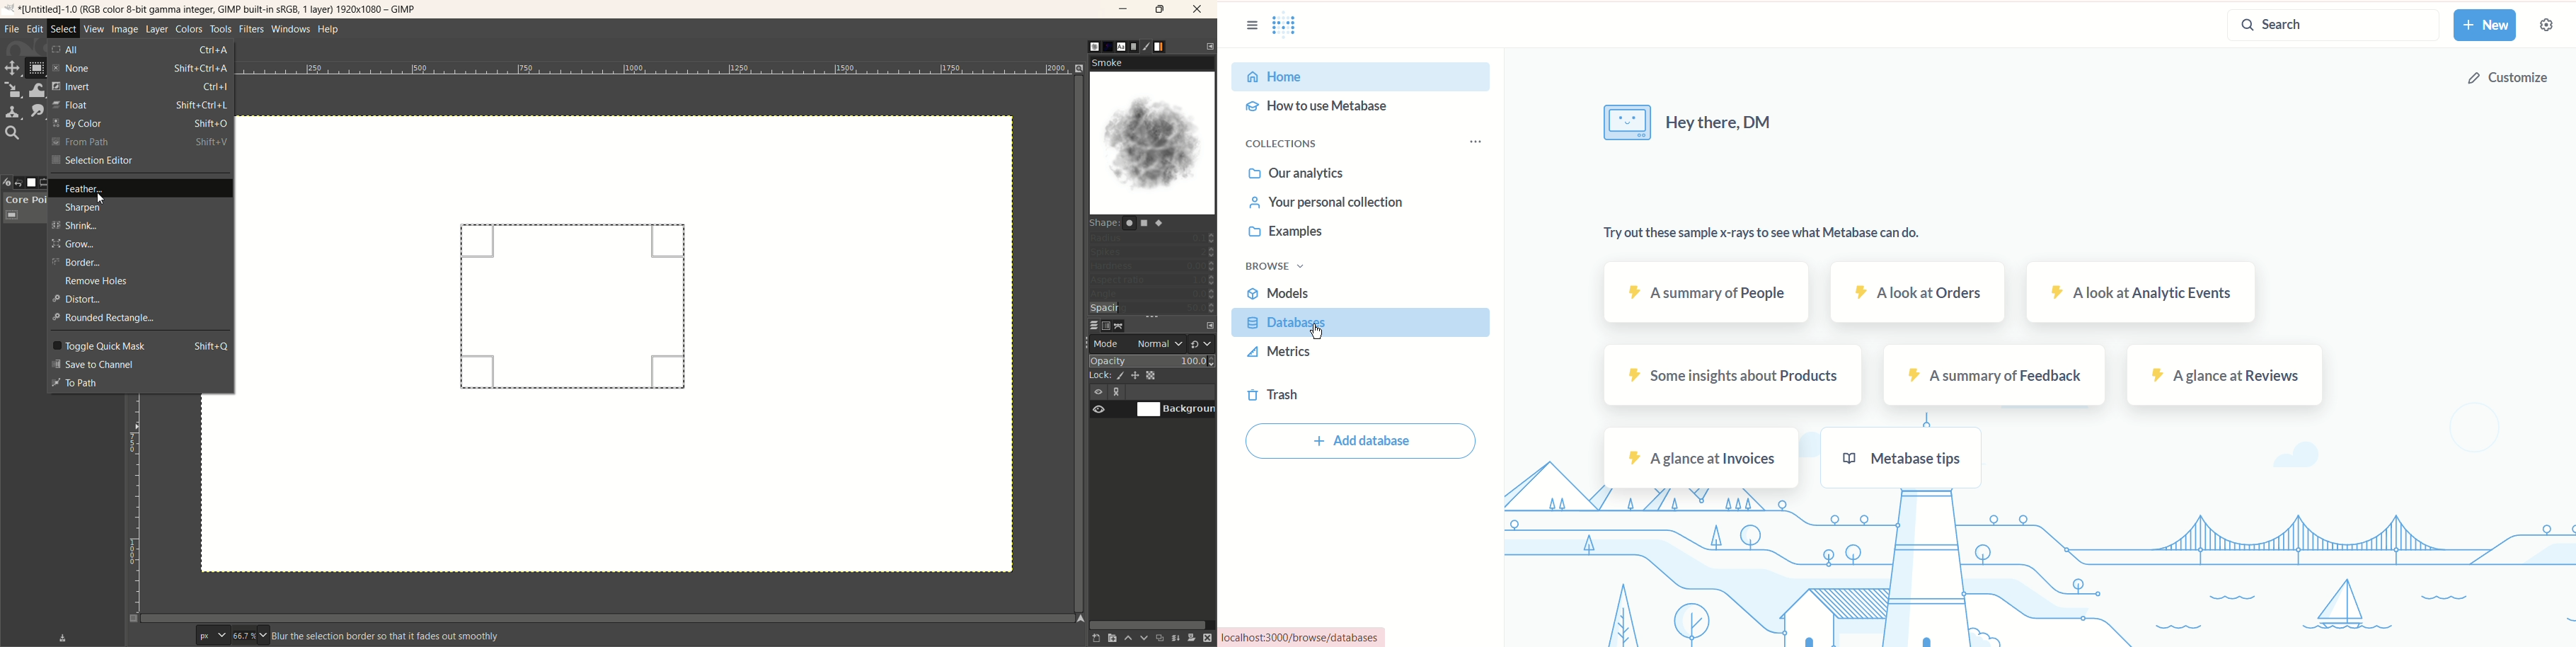 This screenshot has height=672, width=2576. Describe the element at coordinates (252, 635) in the screenshot. I see `zoom factor` at that location.